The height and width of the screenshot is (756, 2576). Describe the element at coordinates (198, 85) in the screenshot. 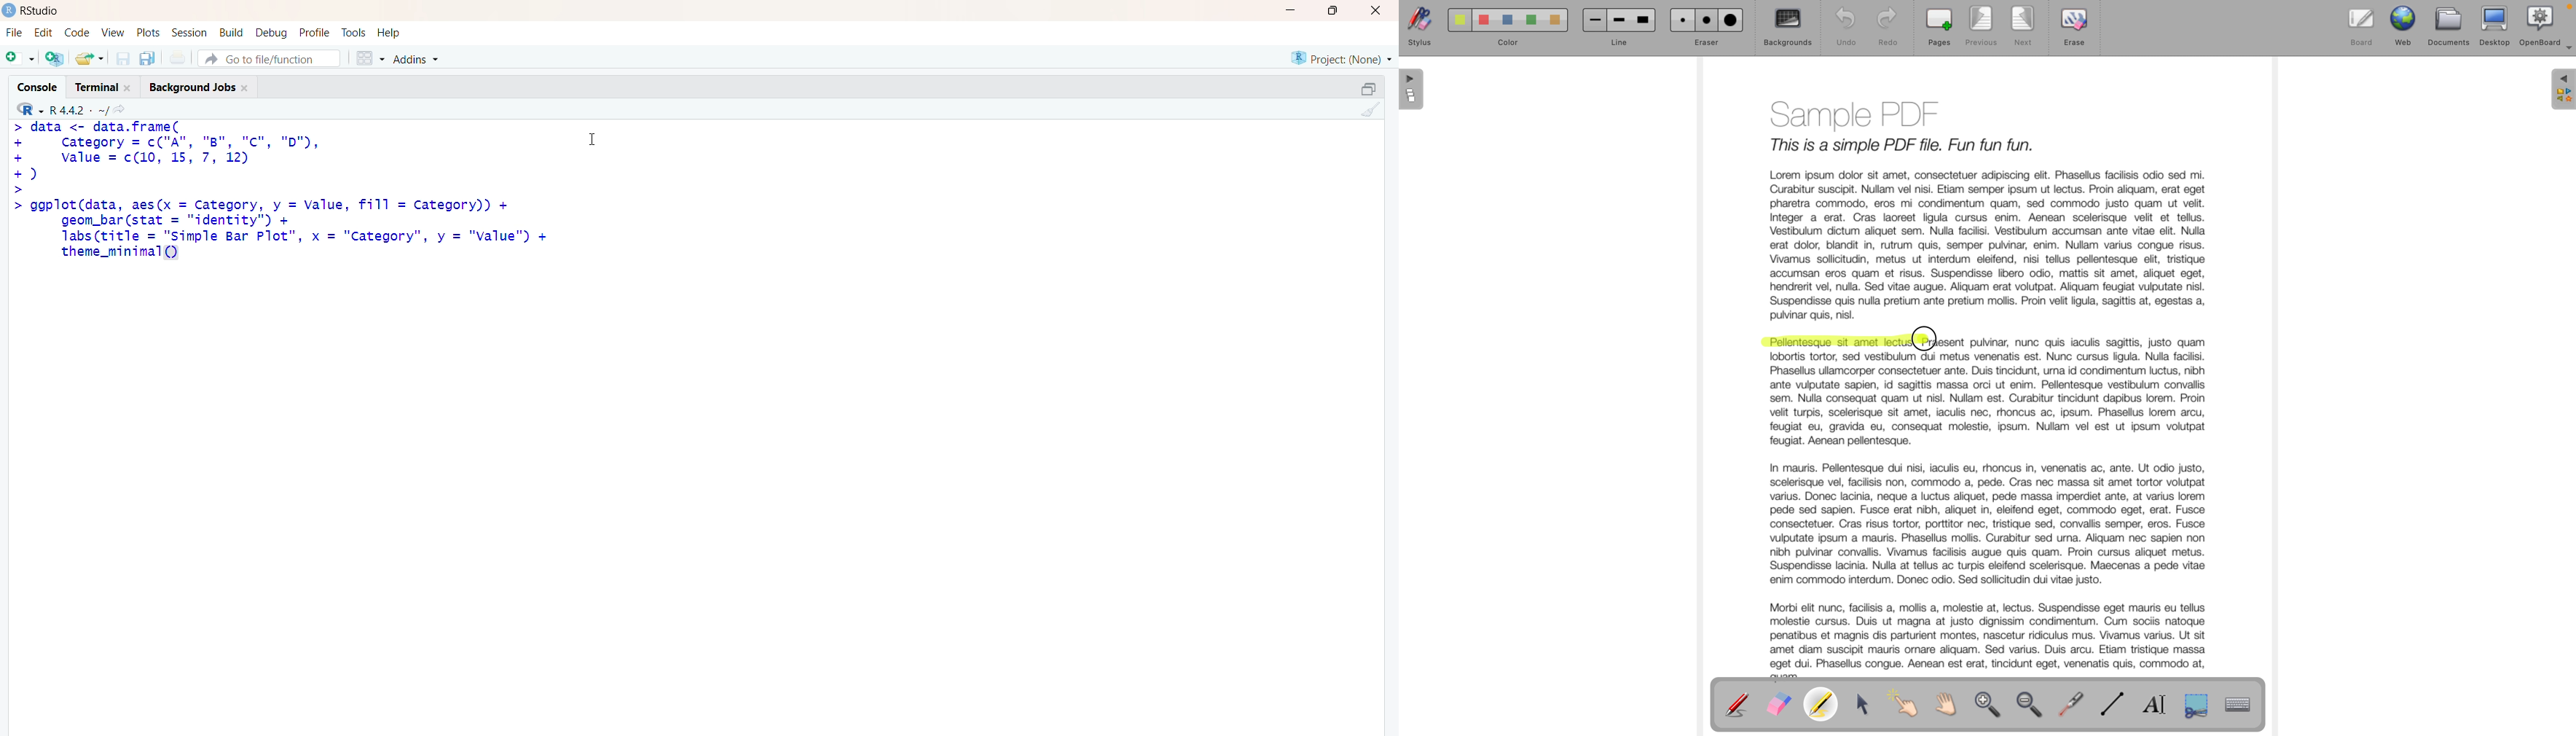

I see `Background Jobs` at that location.